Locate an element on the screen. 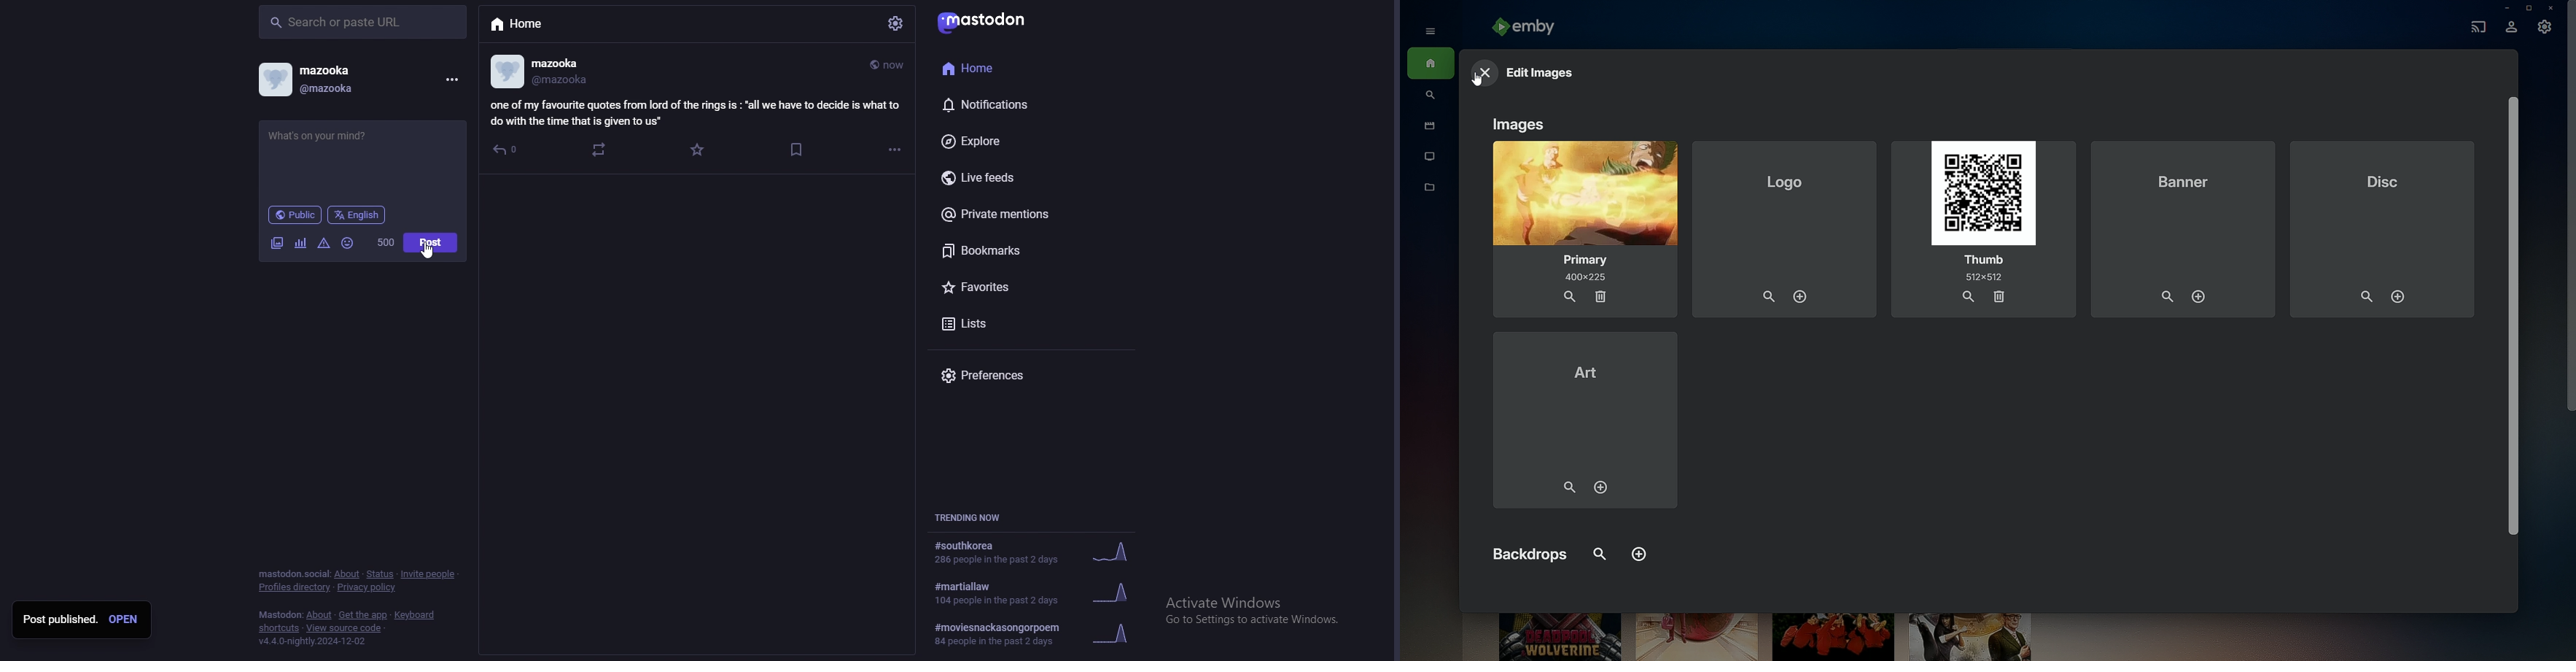 Image resolution: width=2576 pixels, height=672 pixels. mastodon is located at coordinates (993, 22).